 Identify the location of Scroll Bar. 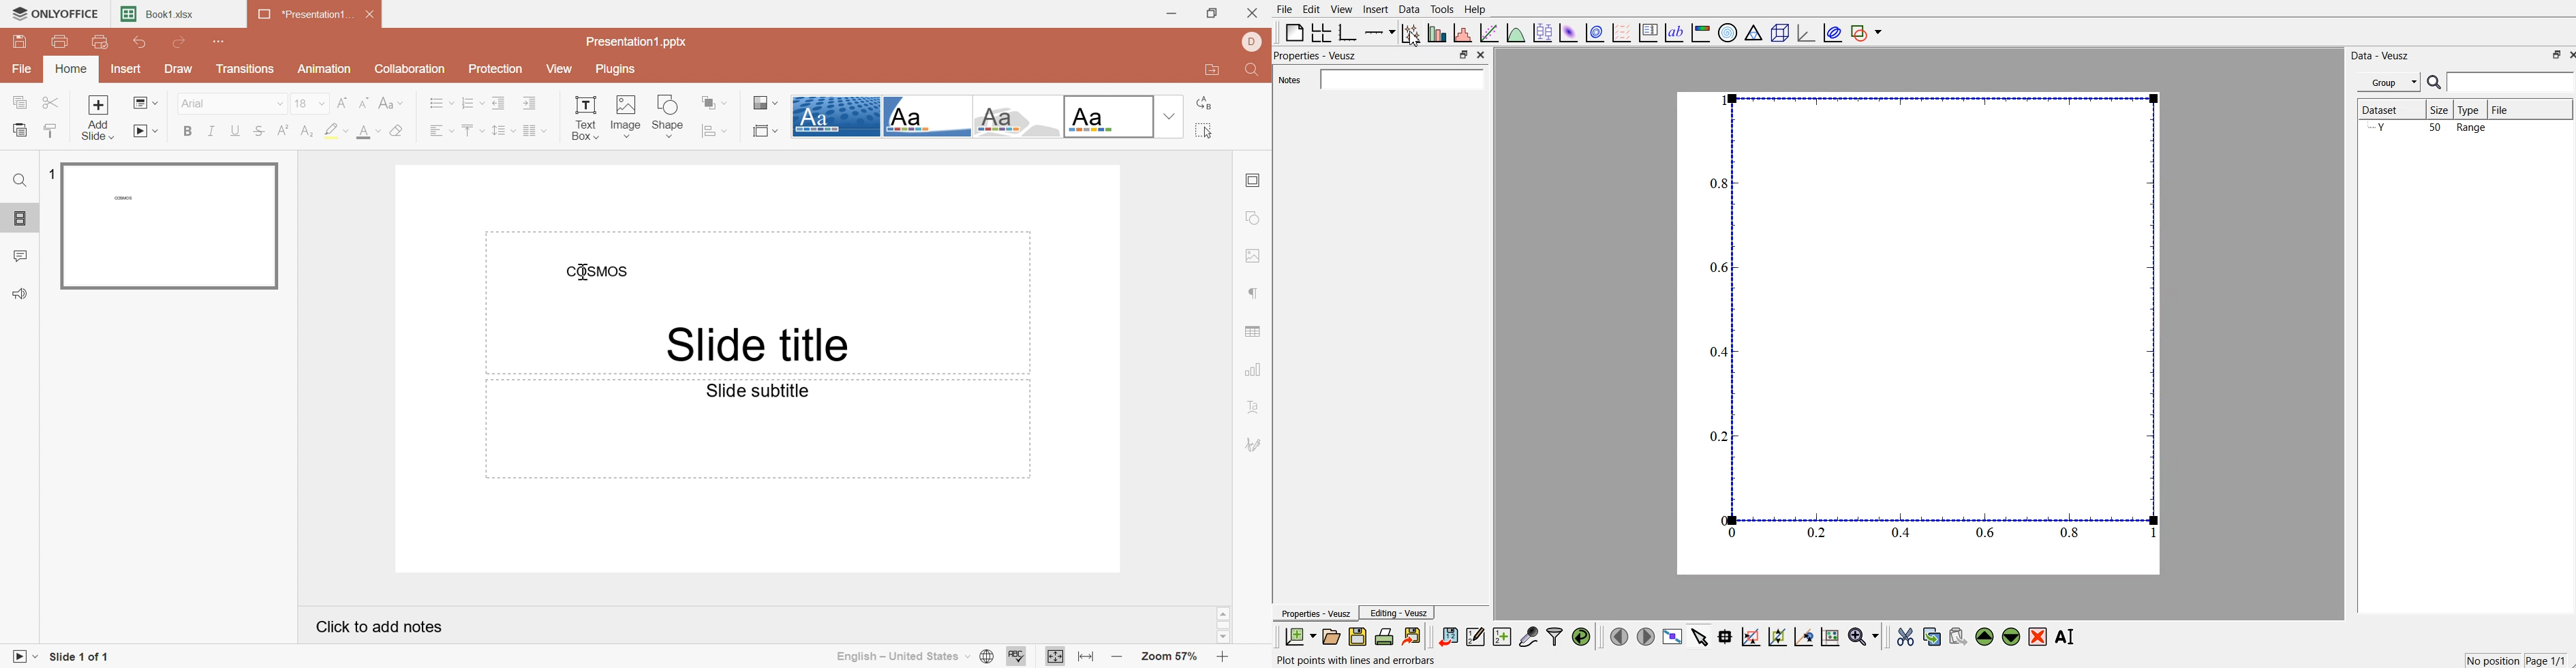
(1224, 624).